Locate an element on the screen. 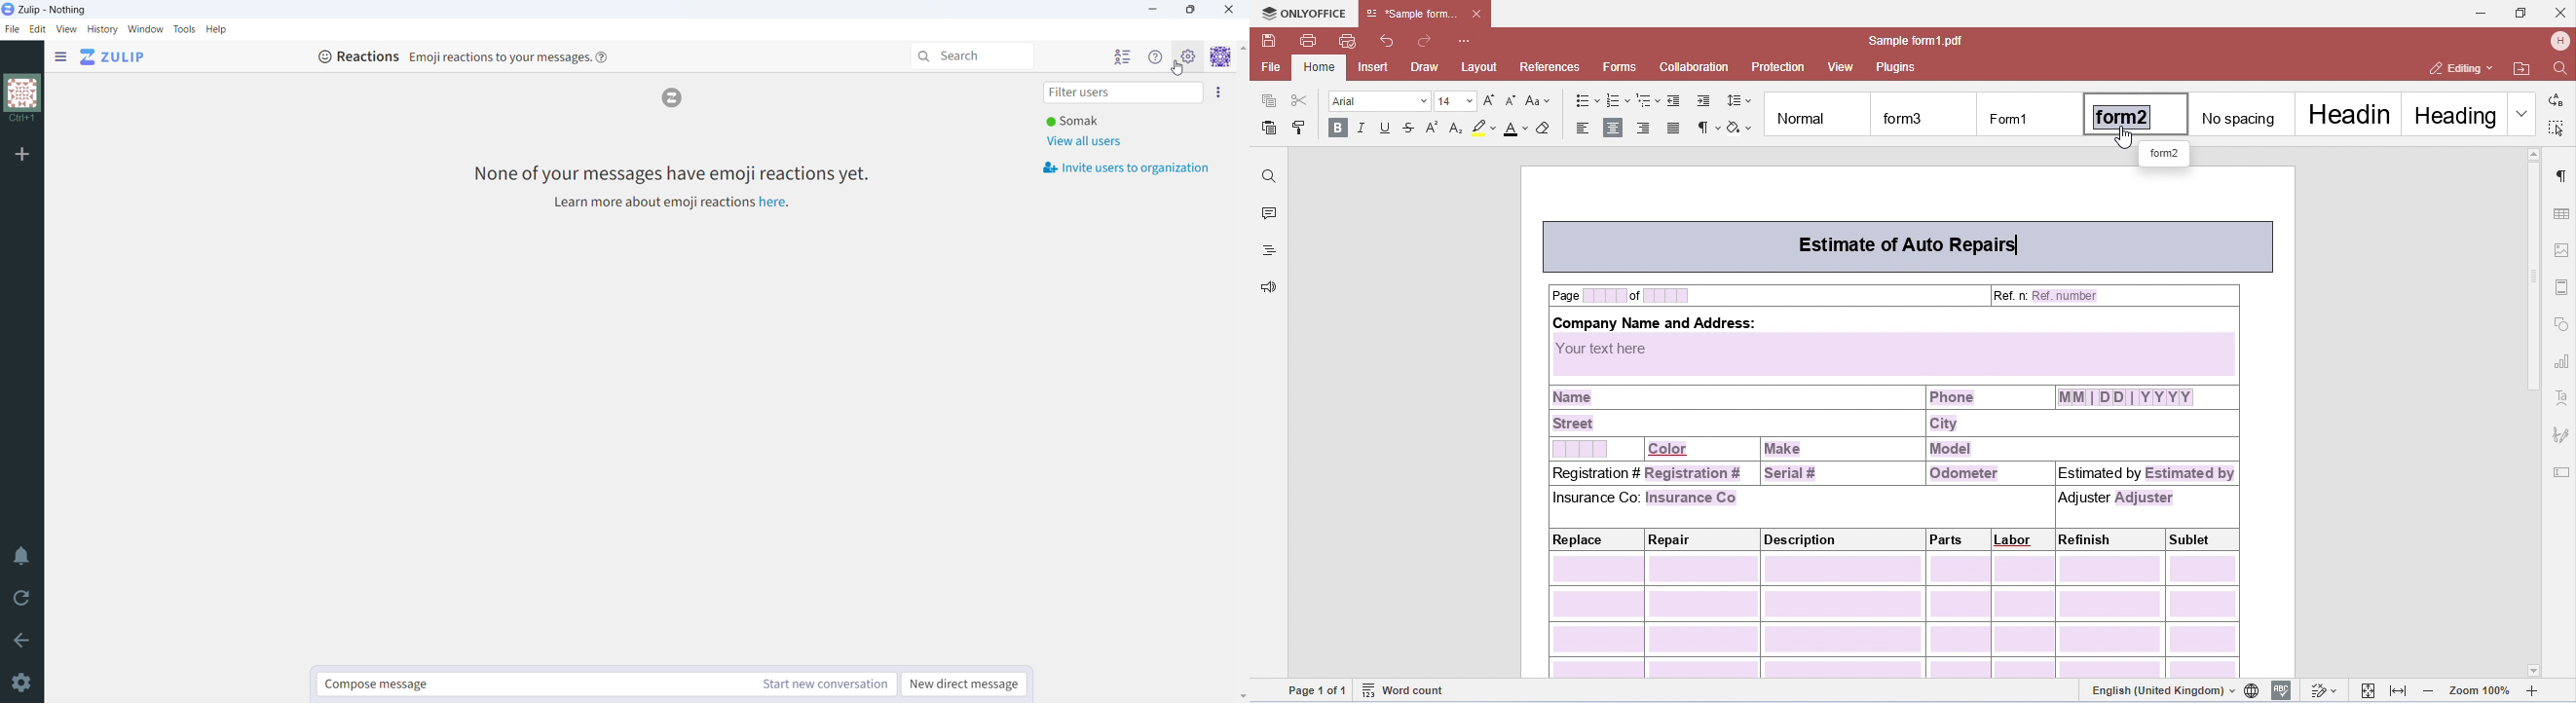  history is located at coordinates (102, 29).